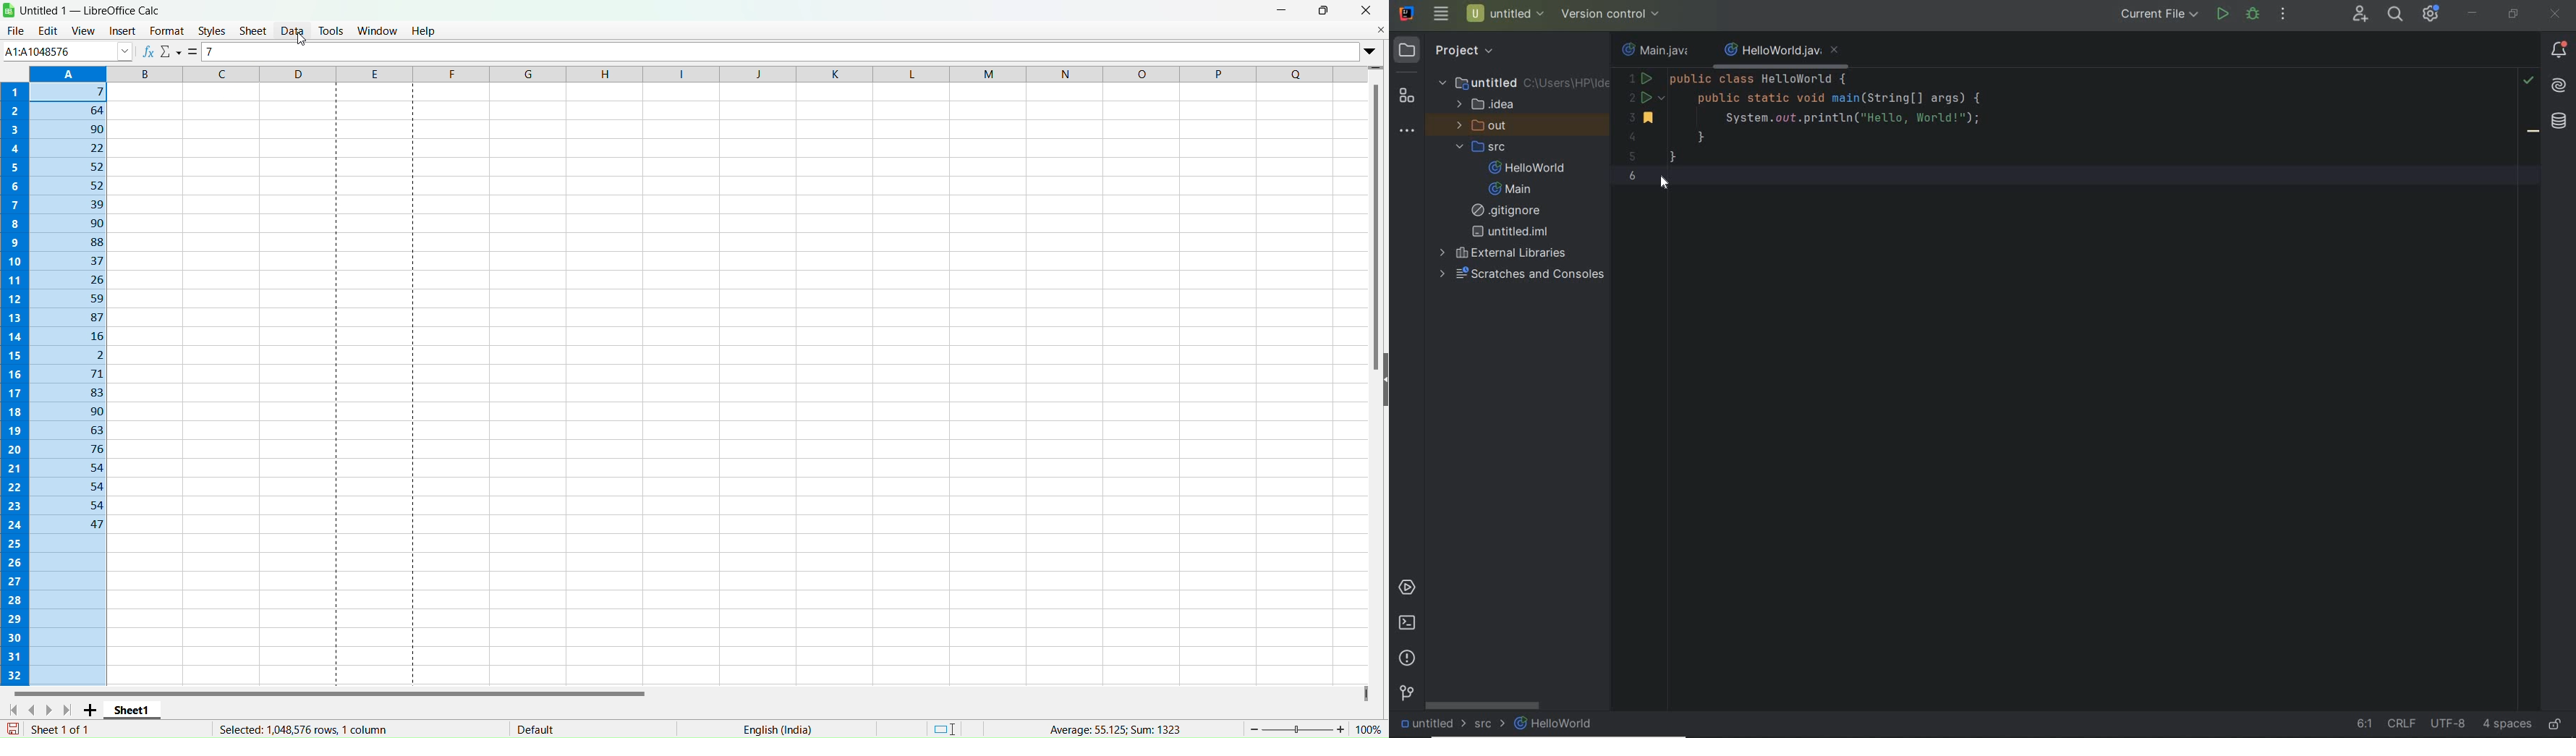 The width and height of the screenshot is (2576, 756). Describe the element at coordinates (777, 729) in the screenshot. I see `Language` at that location.